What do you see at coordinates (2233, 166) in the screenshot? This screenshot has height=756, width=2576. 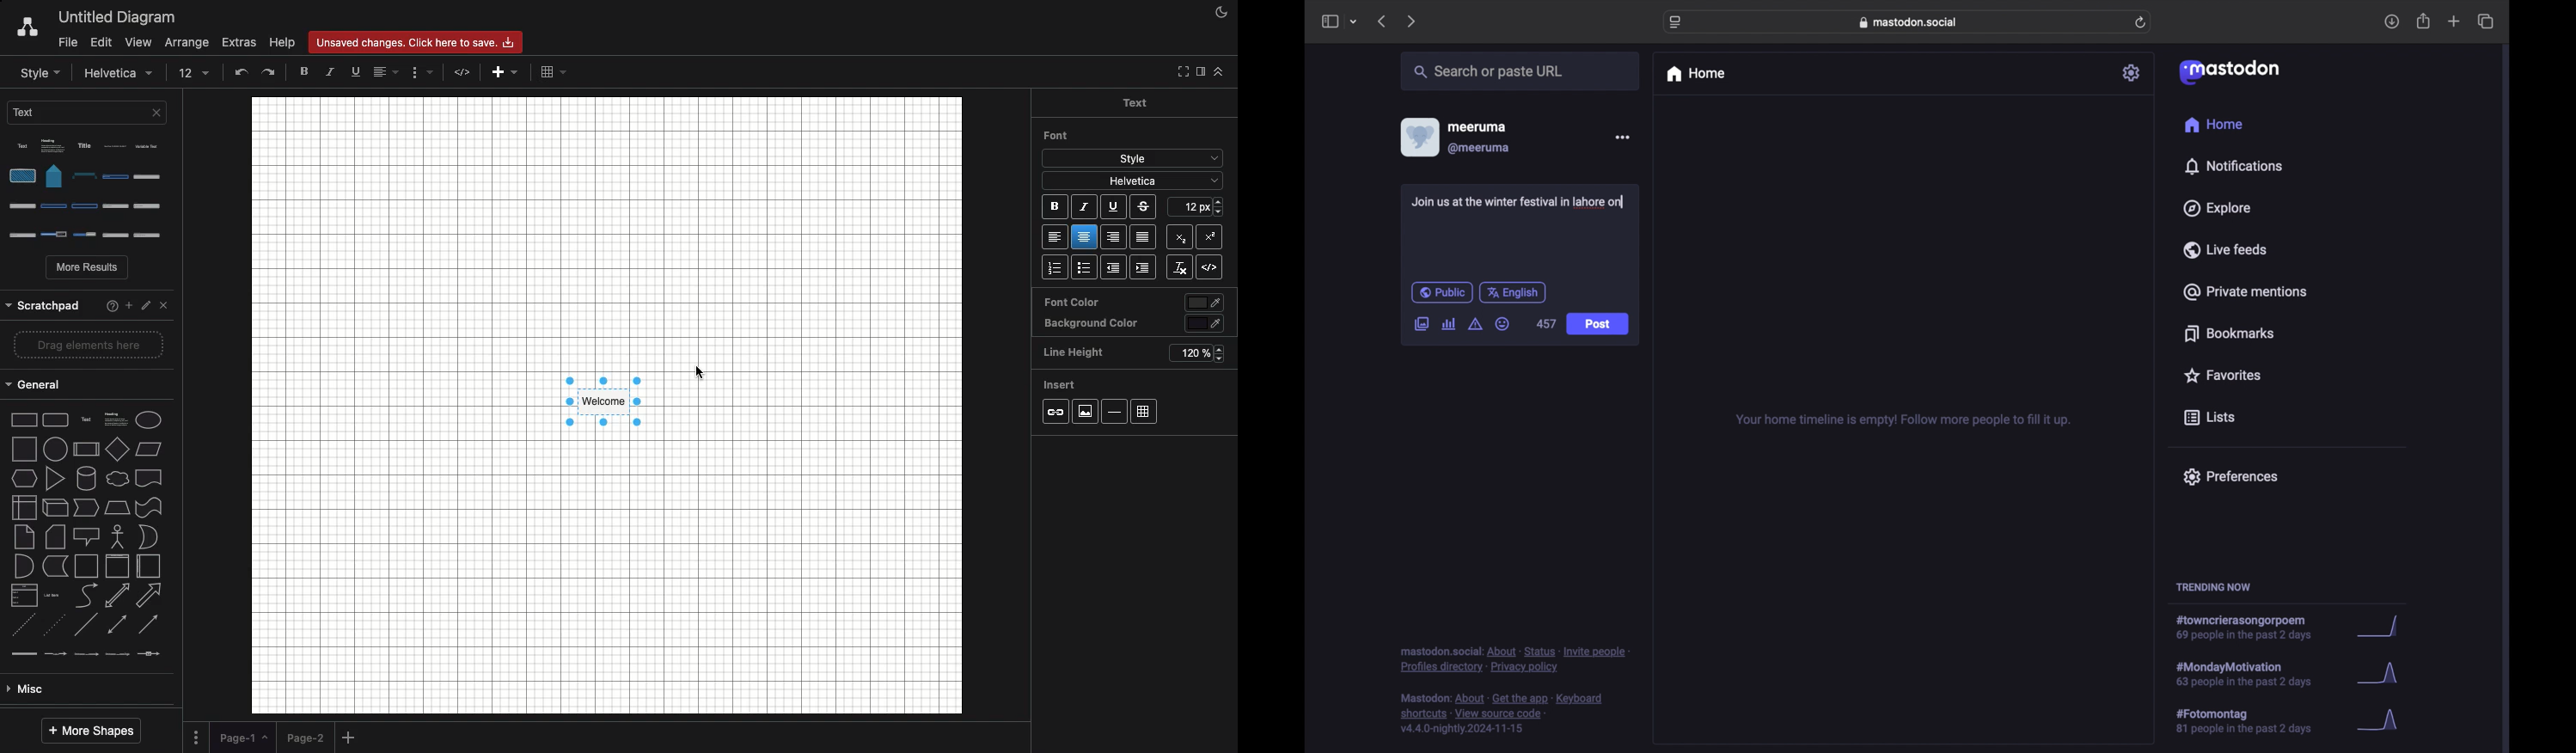 I see `notifications` at bounding box center [2233, 166].